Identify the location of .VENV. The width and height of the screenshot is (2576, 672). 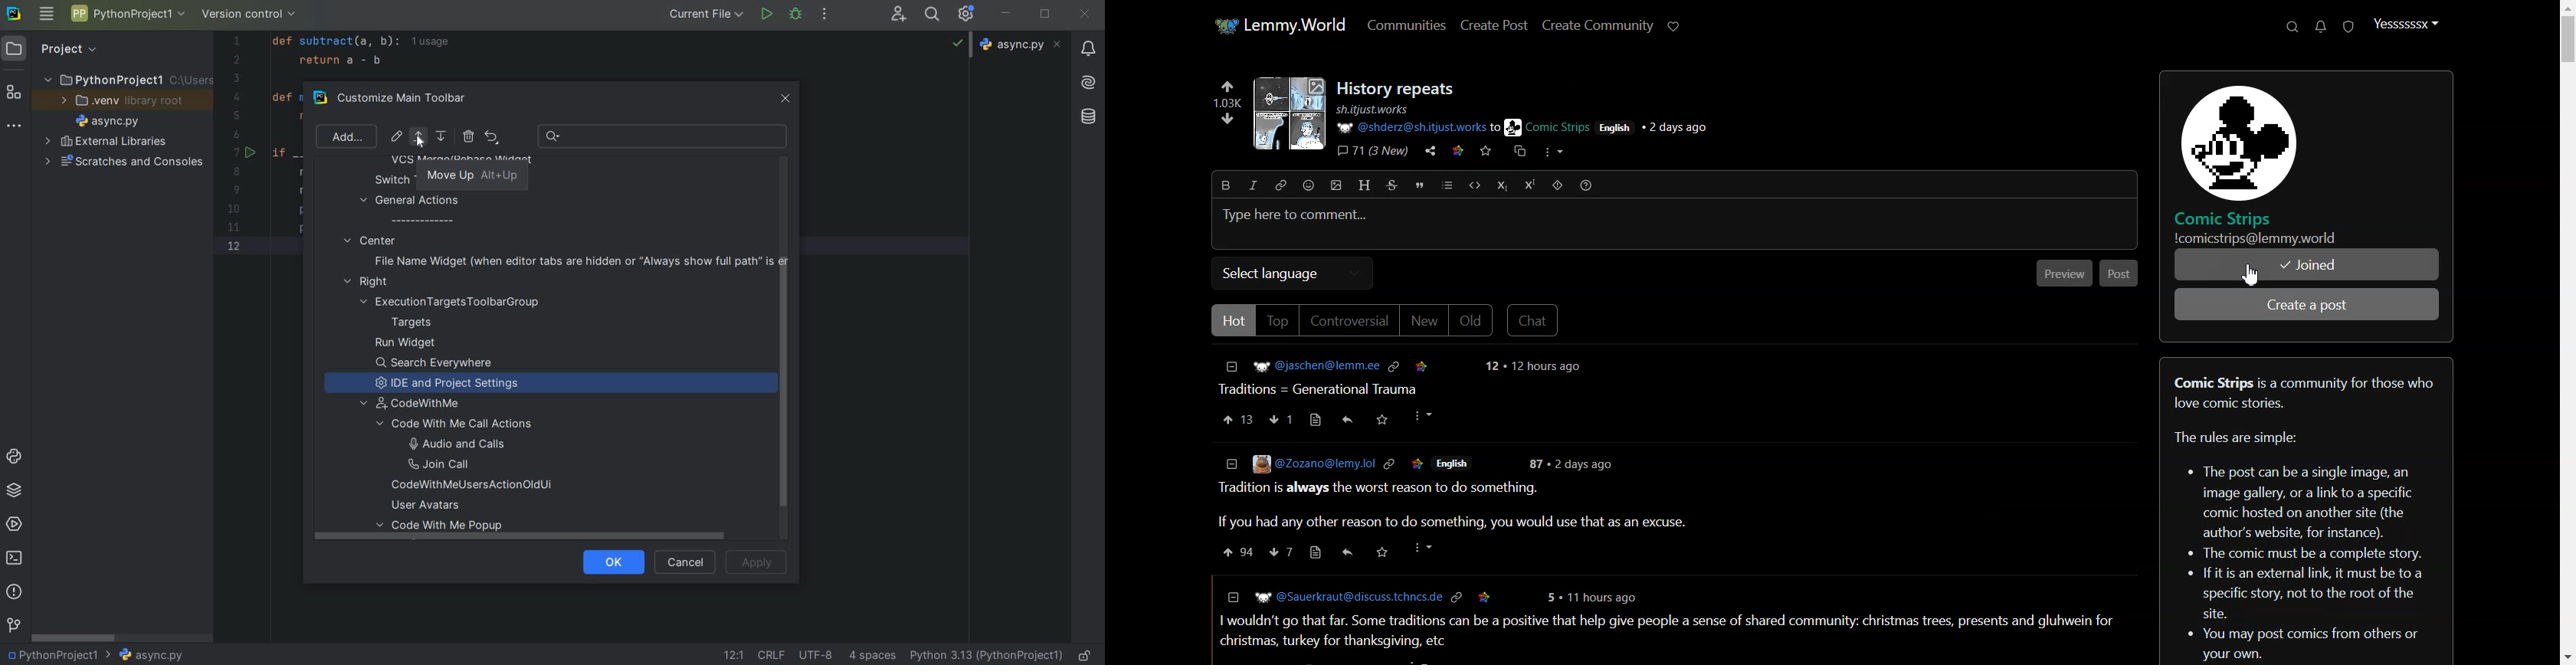
(123, 101).